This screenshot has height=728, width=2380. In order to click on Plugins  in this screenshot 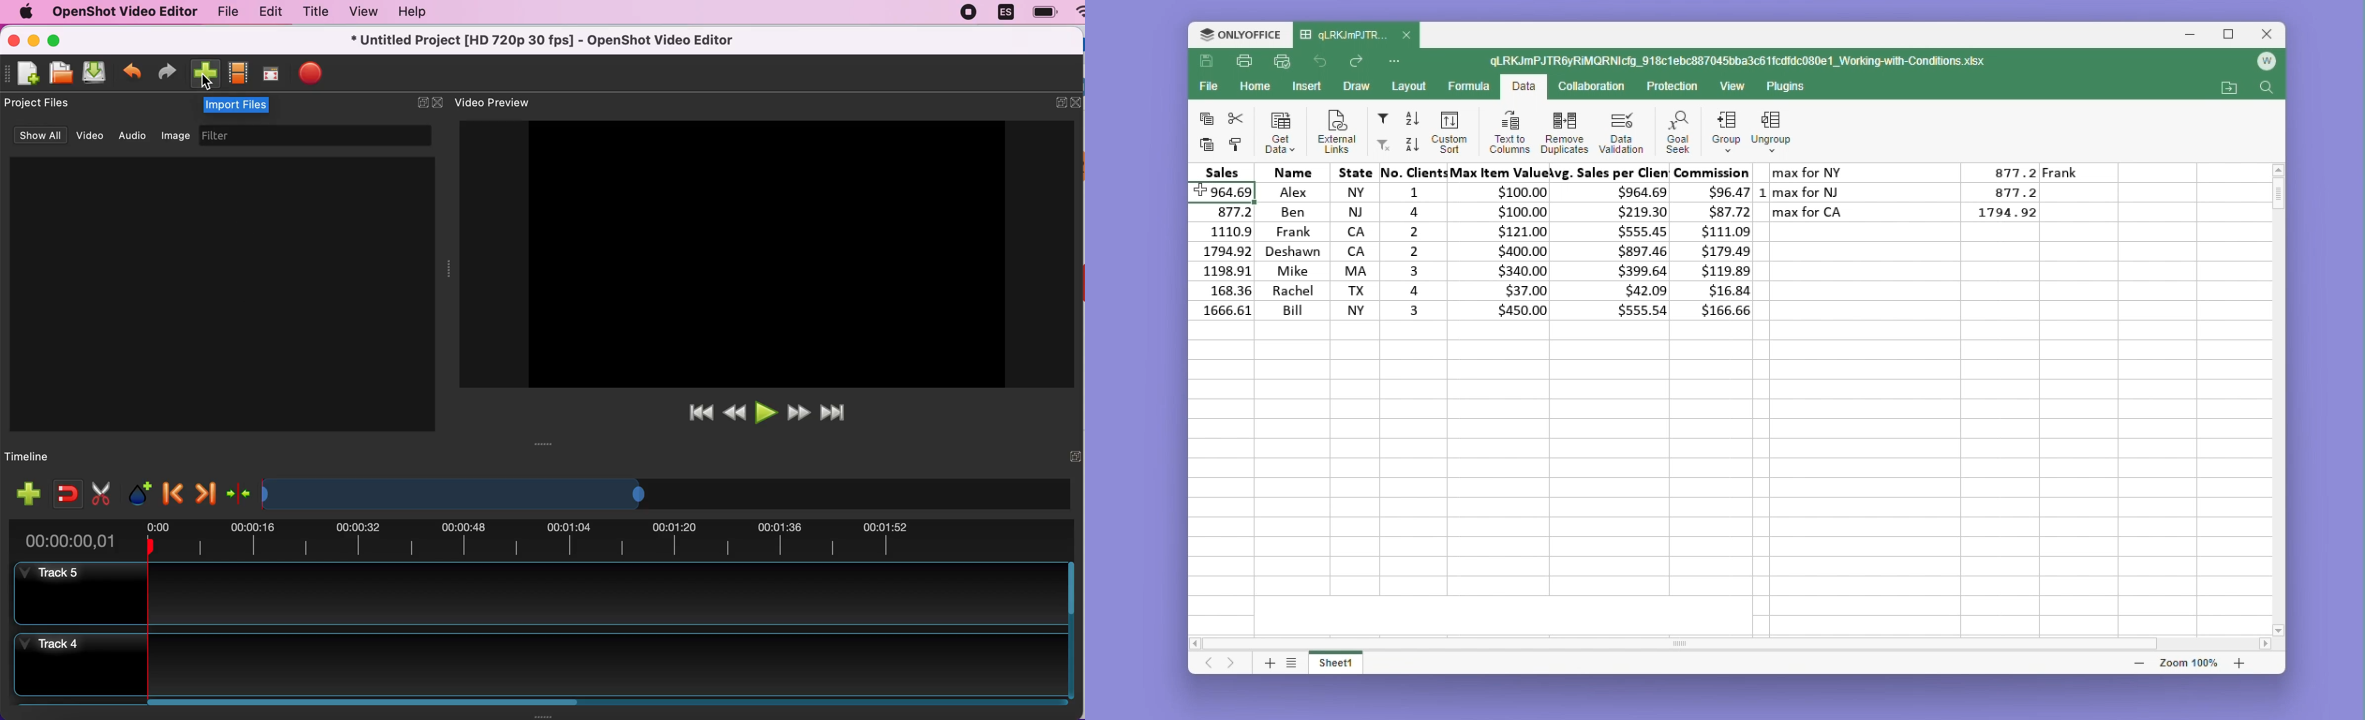, I will do `click(1791, 87)`.